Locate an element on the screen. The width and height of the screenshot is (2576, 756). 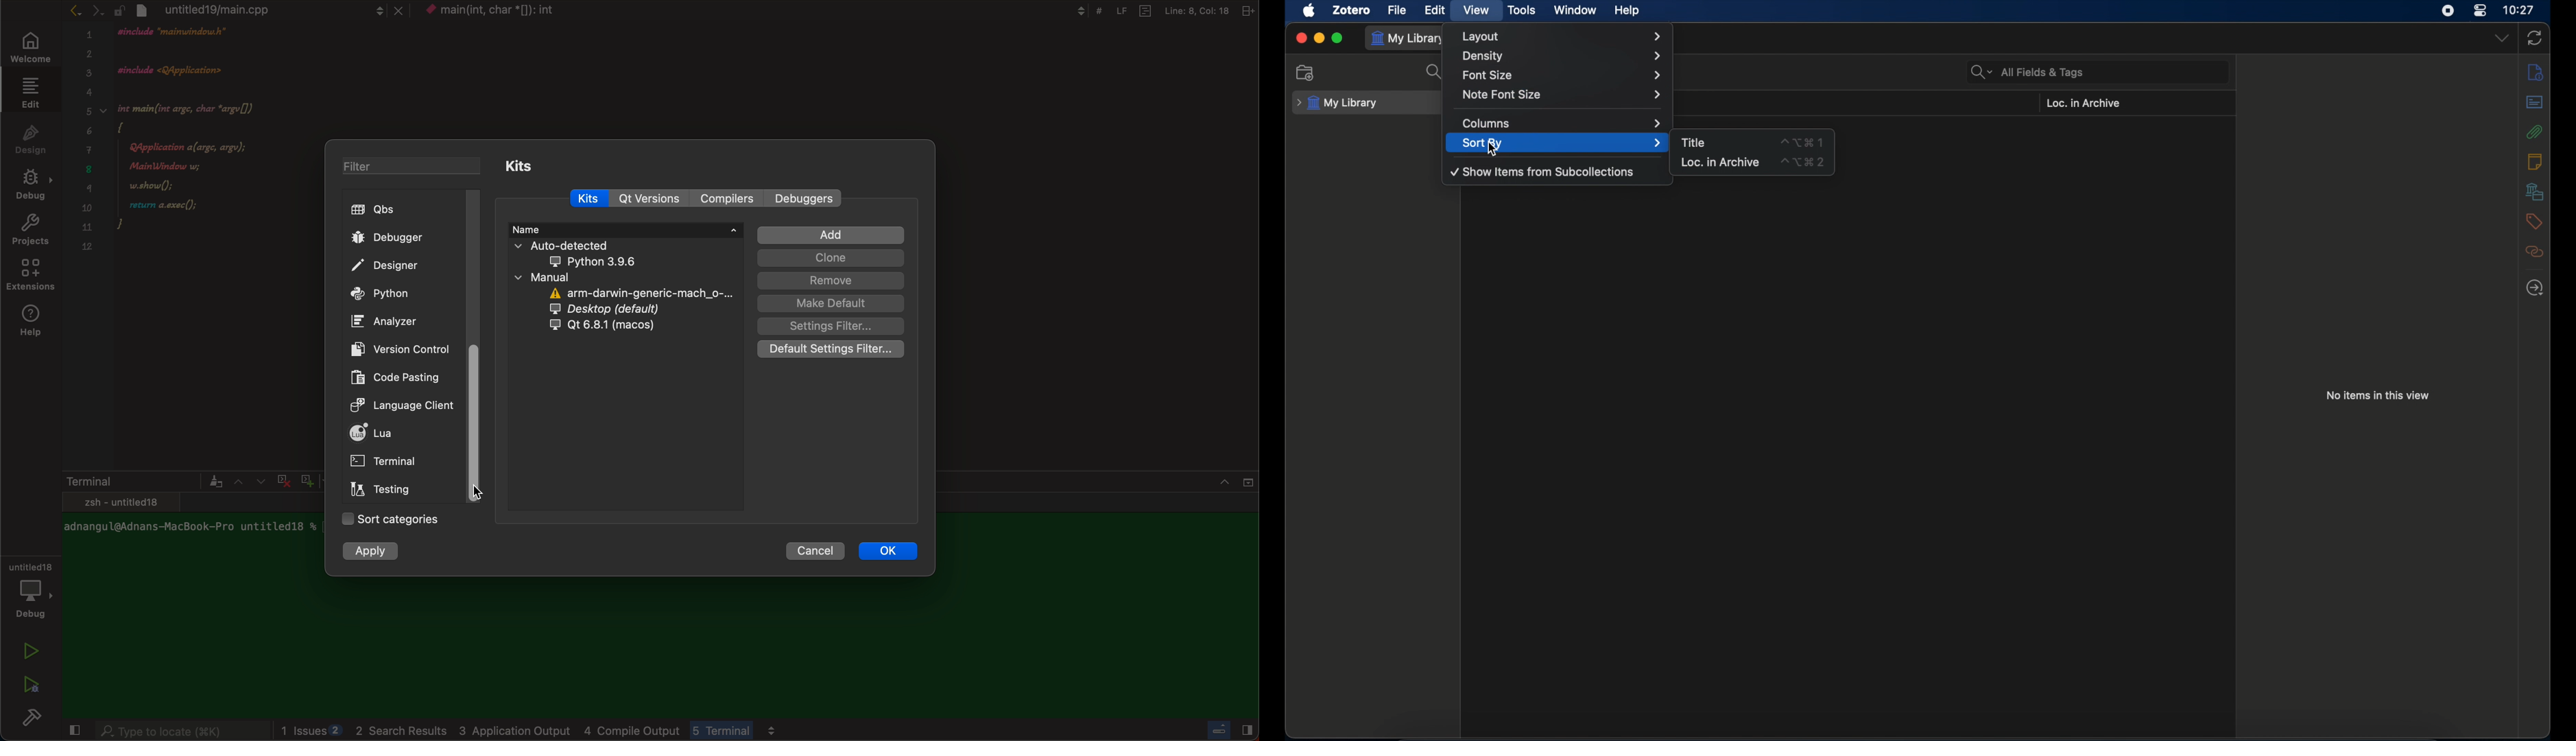
kit information is located at coordinates (630, 282).